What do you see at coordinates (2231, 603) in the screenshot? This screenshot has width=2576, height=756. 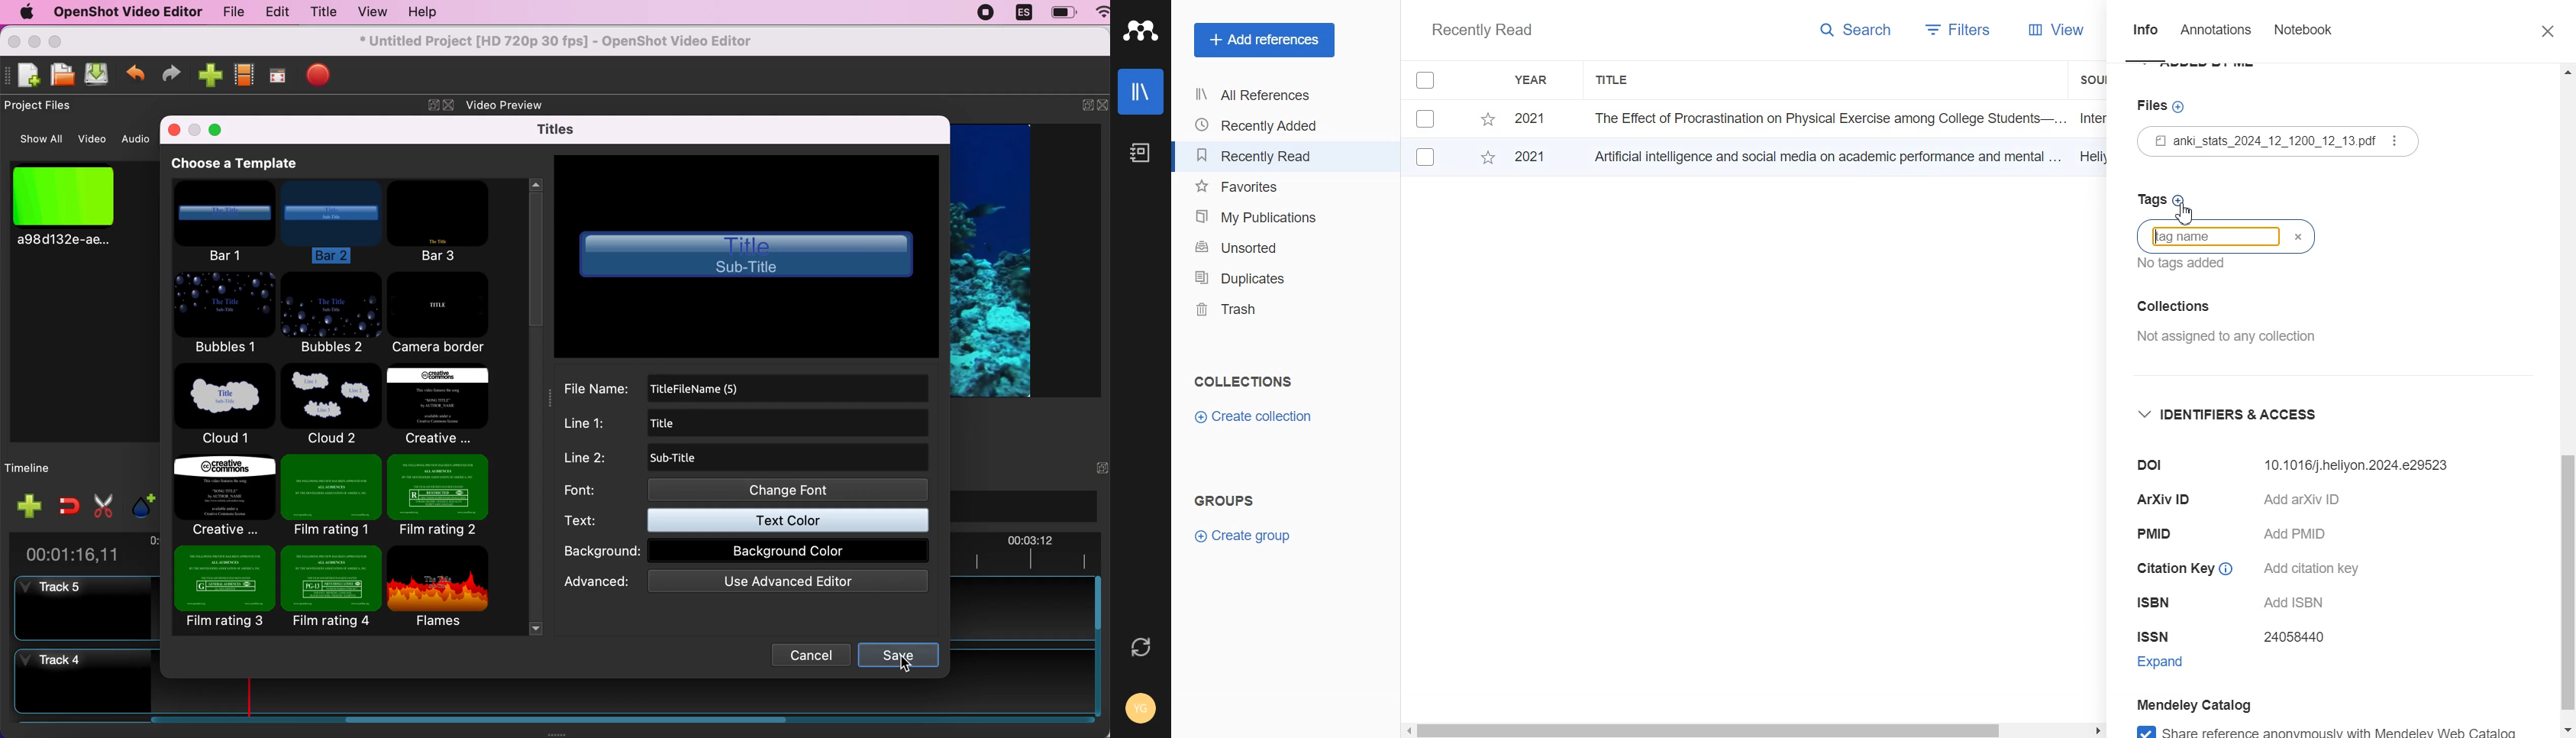 I see `ISBN Add ISBN` at bounding box center [2231, 603].